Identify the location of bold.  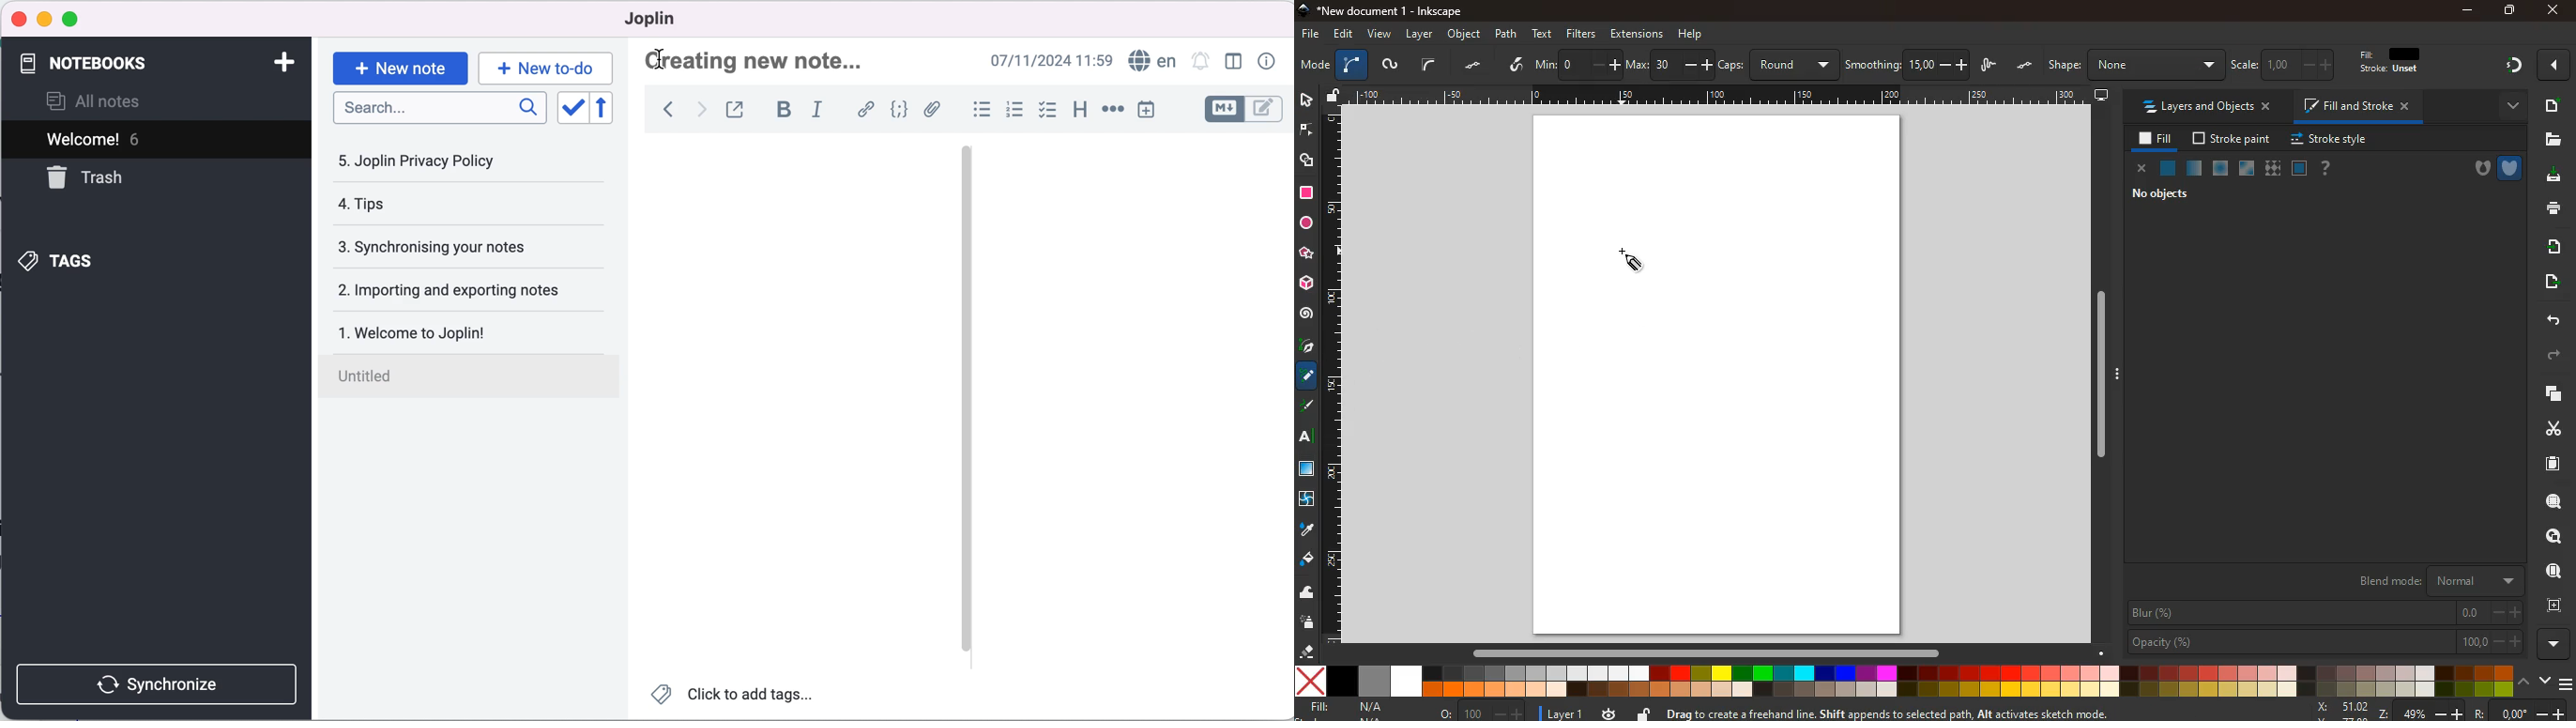
(784, 110).